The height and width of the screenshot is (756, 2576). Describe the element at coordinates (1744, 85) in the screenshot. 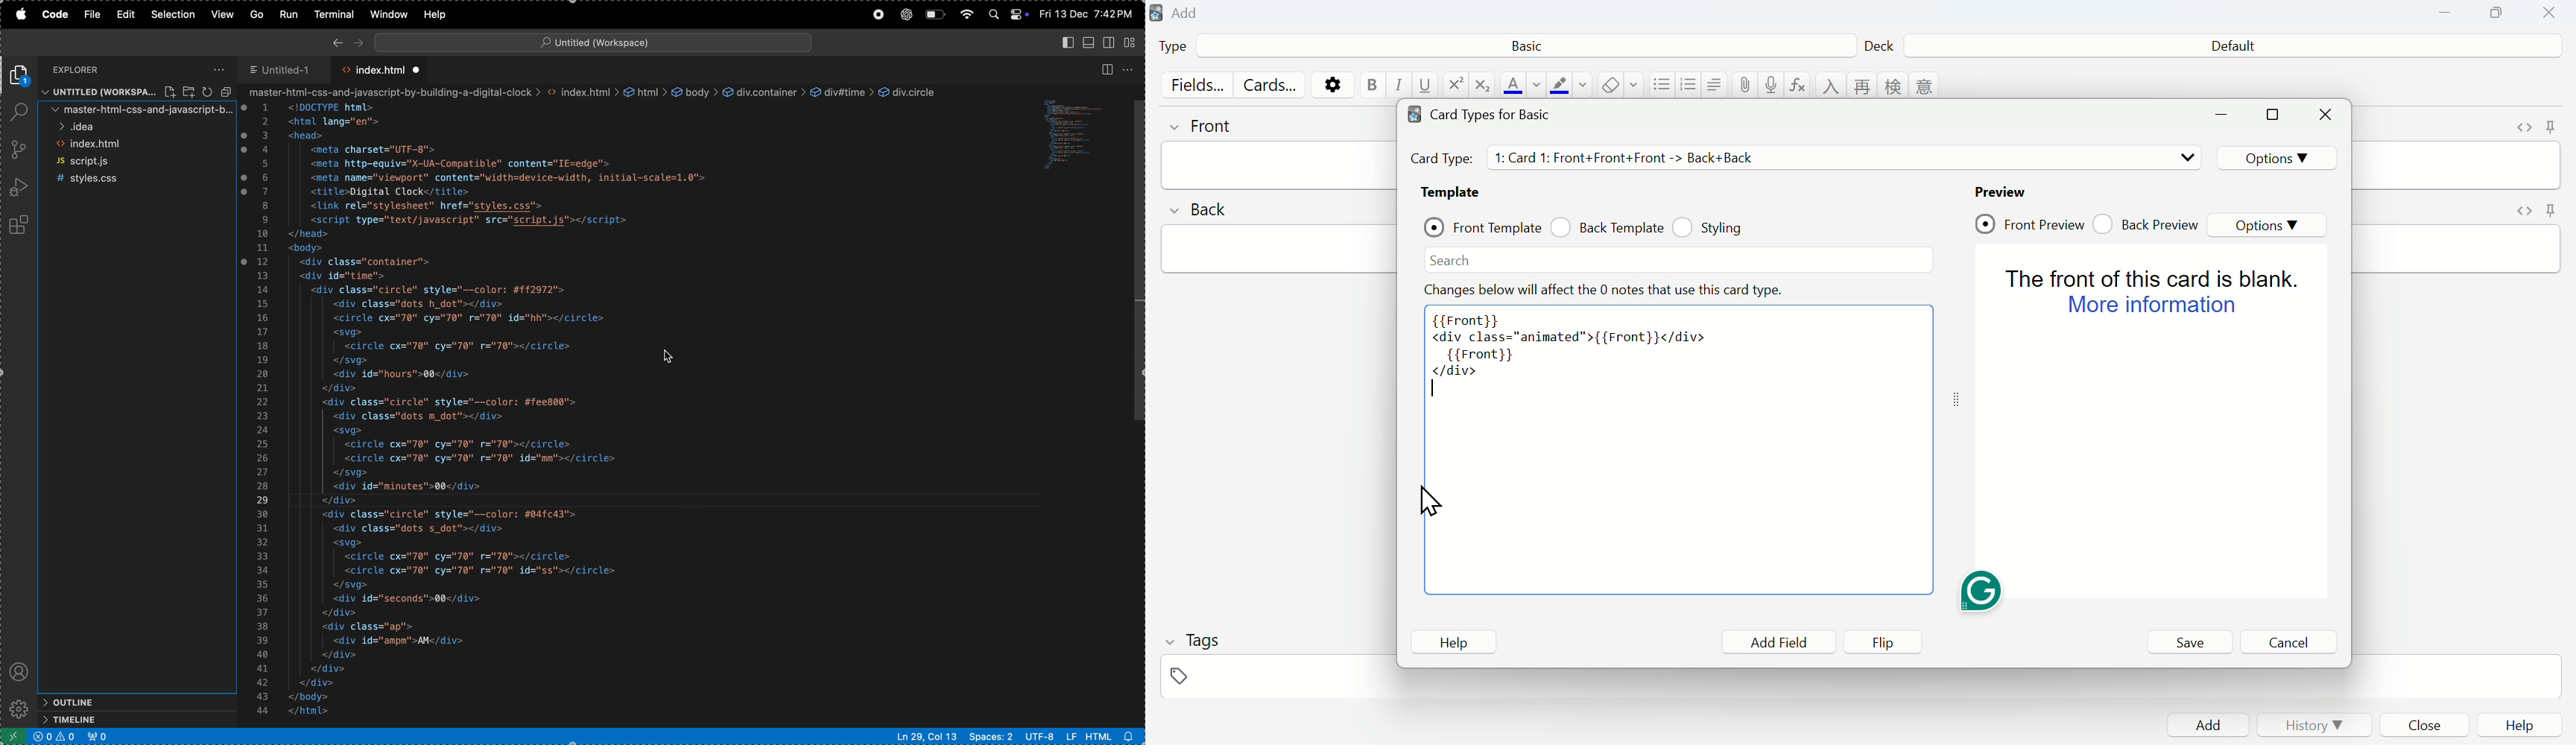

I see `attach pictures/audio/video` at that location.